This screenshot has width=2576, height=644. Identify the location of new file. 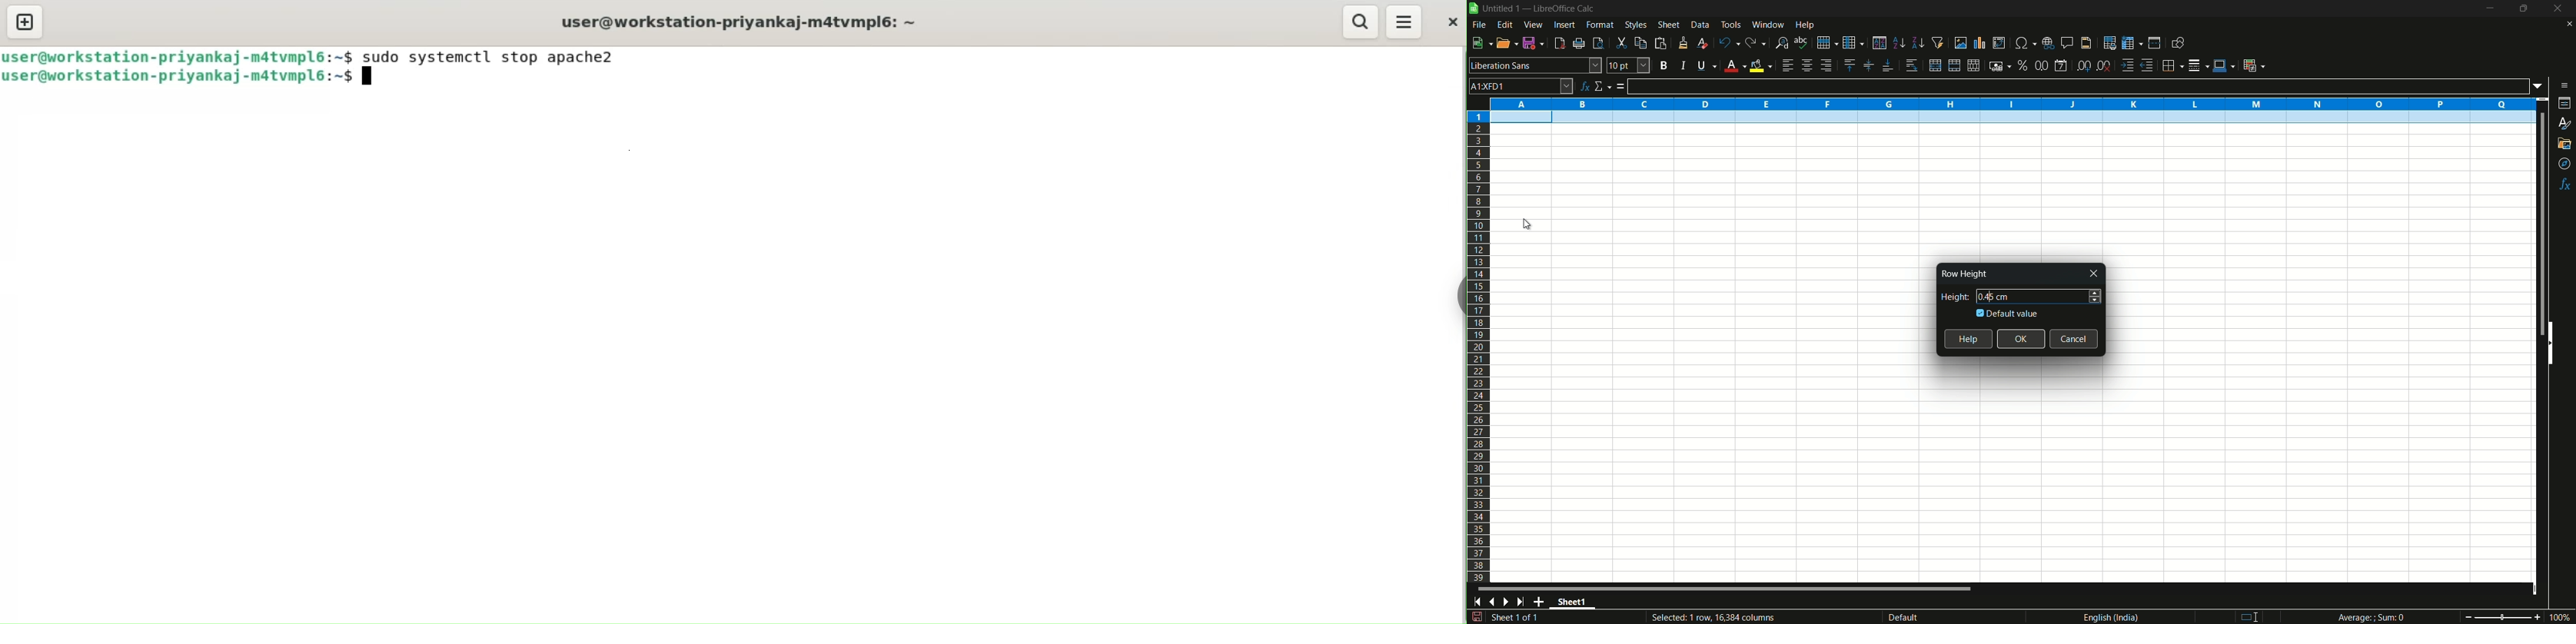
(1481, 43).